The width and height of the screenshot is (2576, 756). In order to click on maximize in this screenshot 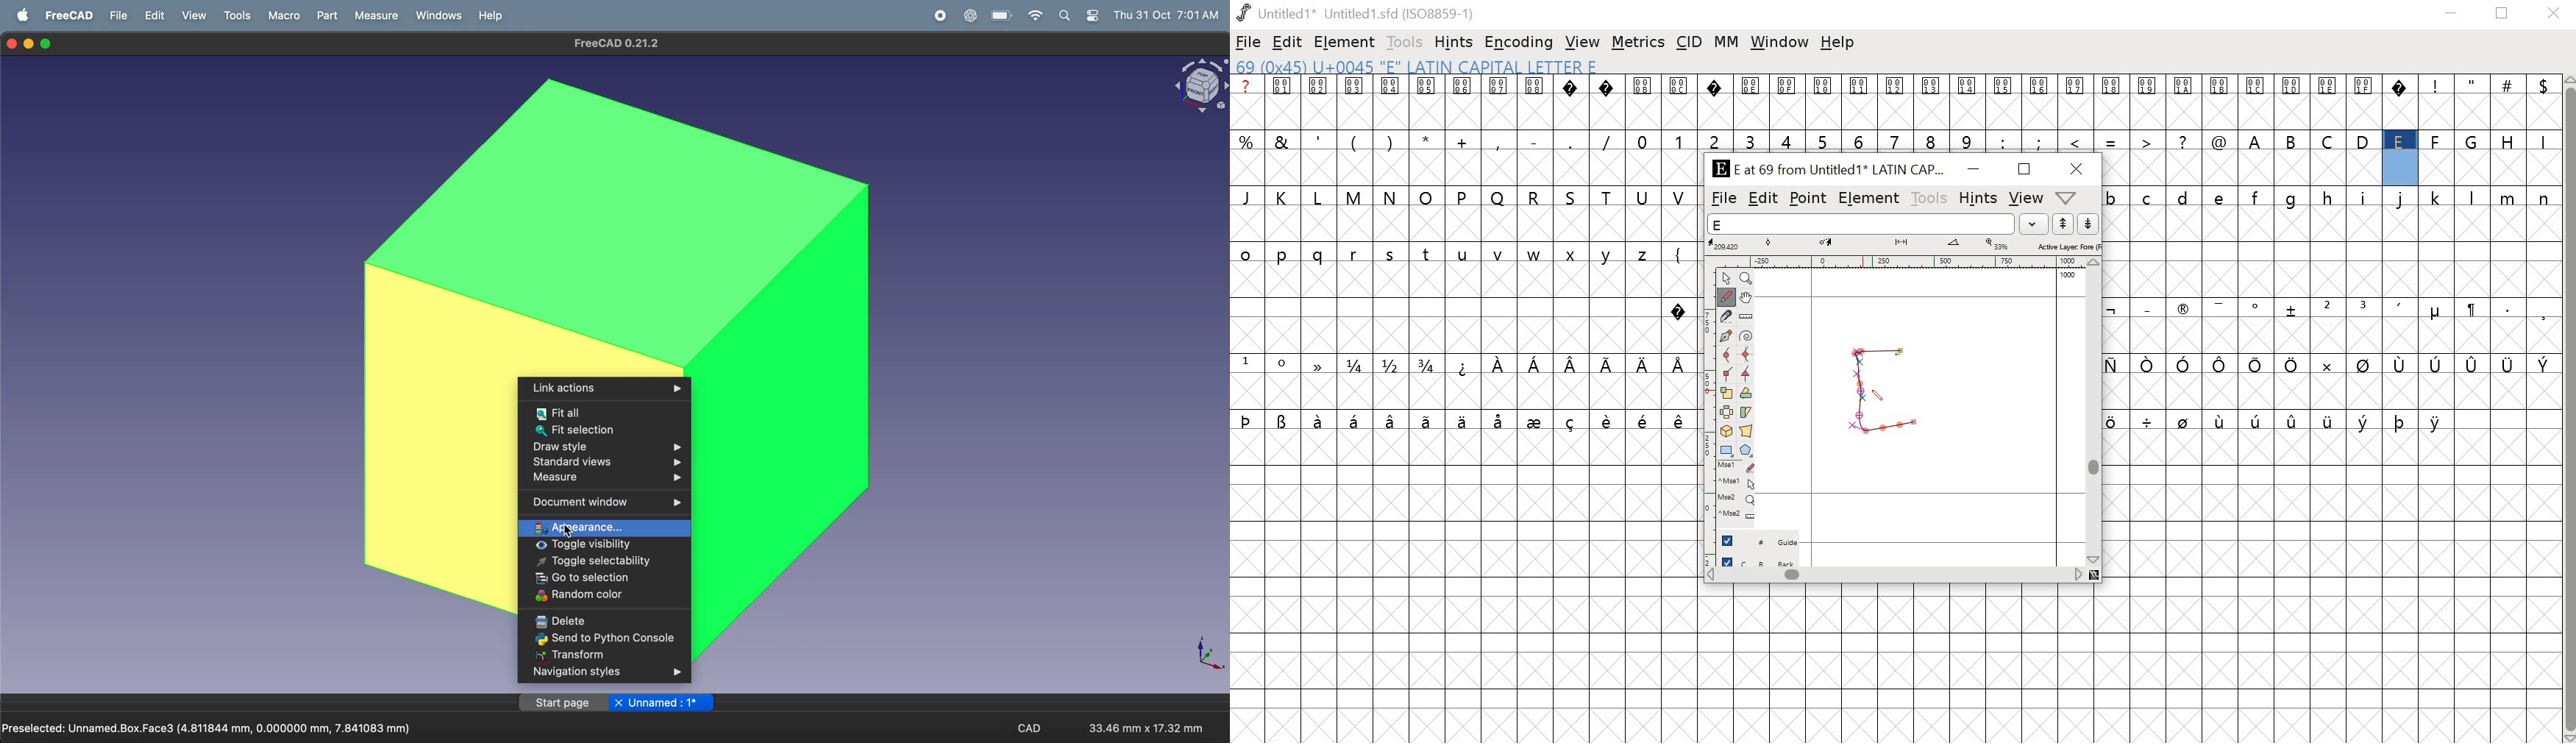, I will do `click(47, 44)`.